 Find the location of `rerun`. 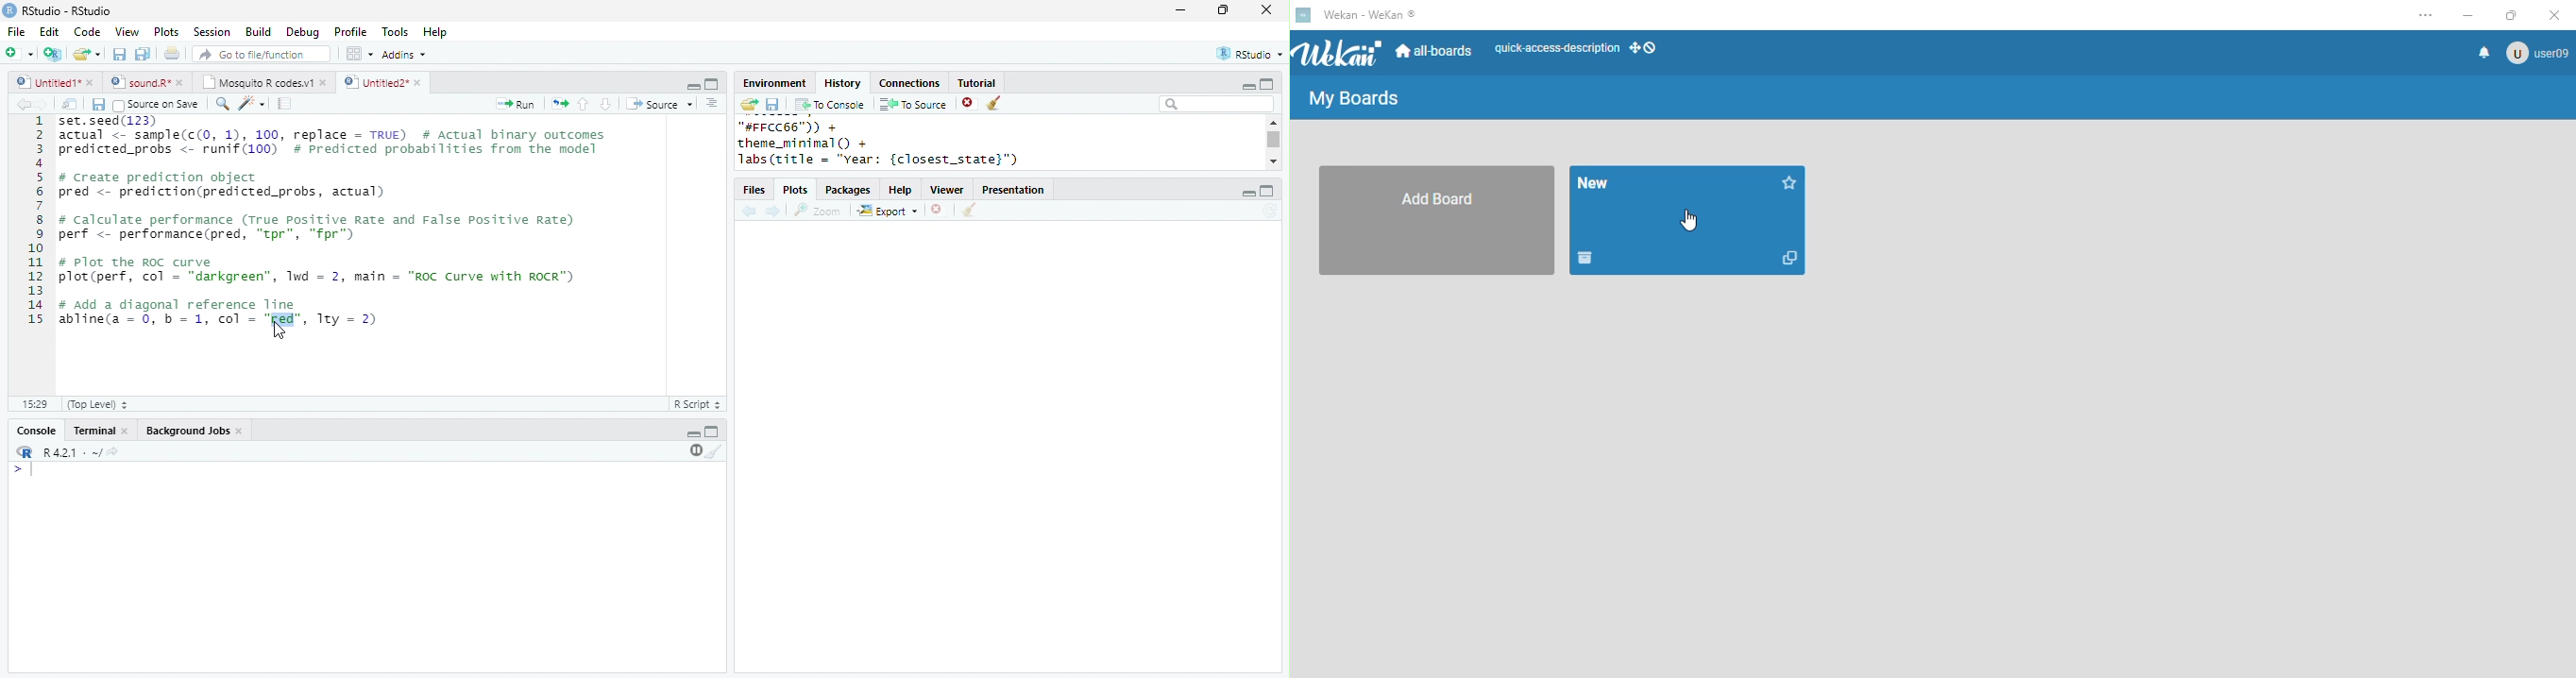

rerun is located at coordinates (560, 104).